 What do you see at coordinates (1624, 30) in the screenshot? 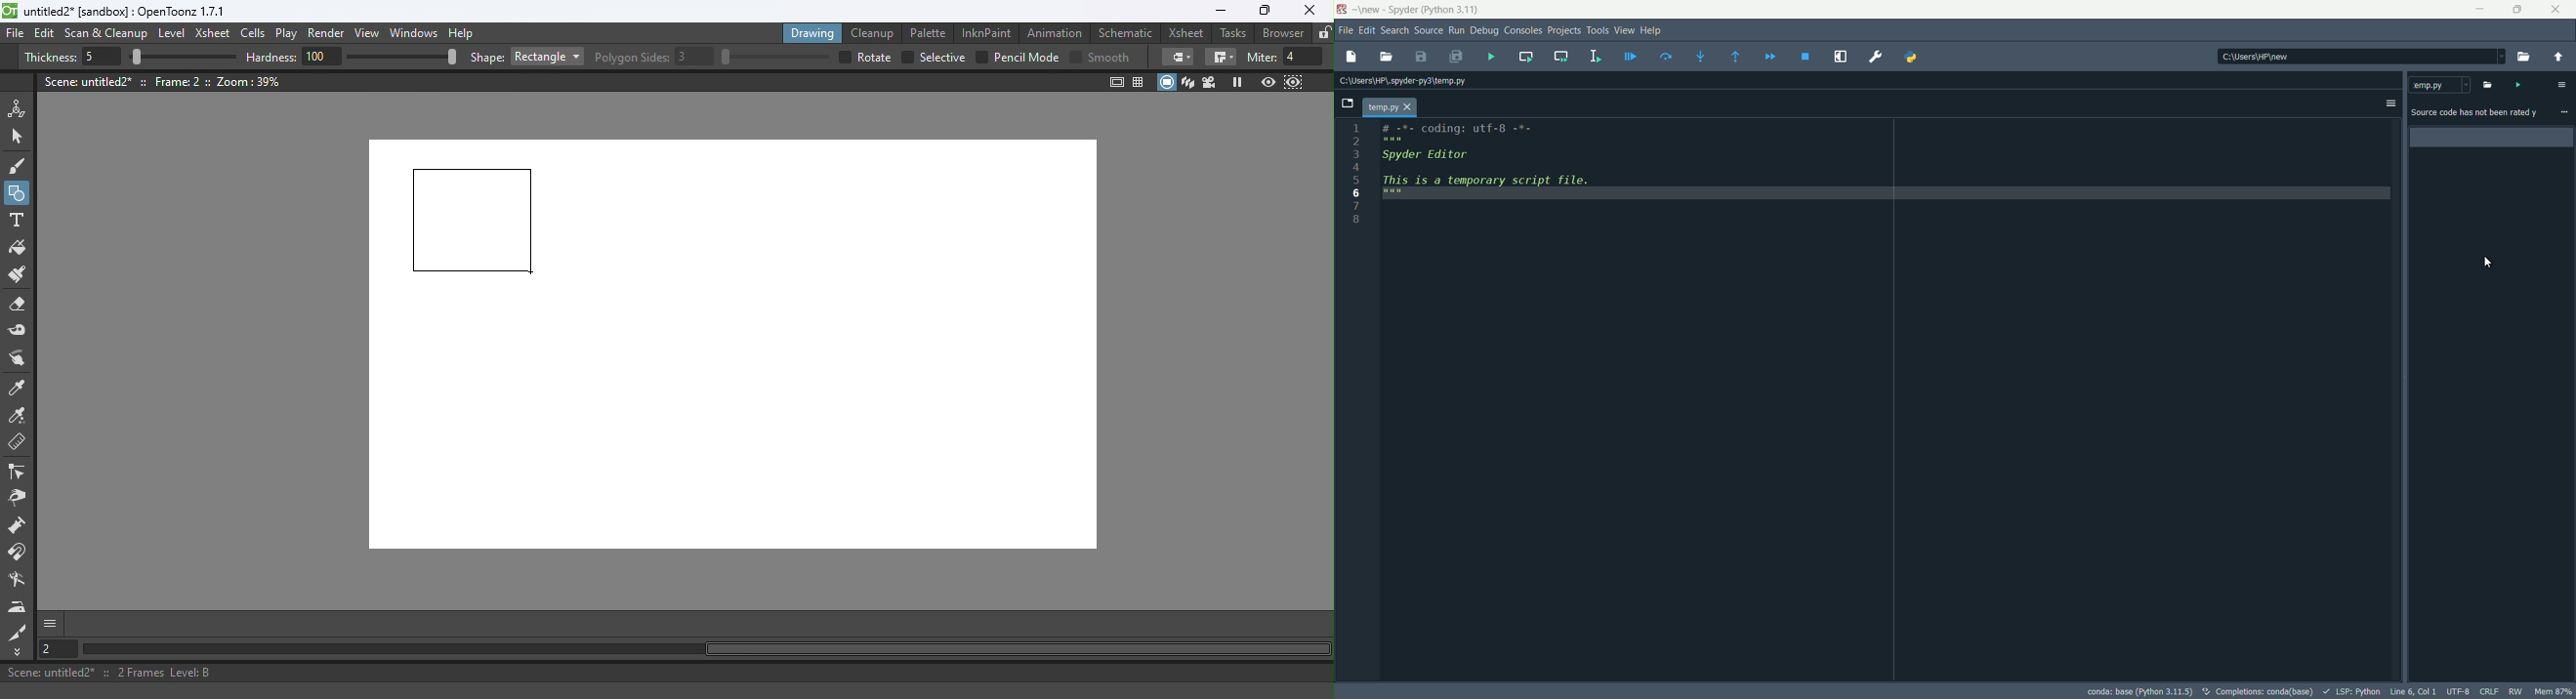
I see `view menu` at bounding box center [1624, 30].